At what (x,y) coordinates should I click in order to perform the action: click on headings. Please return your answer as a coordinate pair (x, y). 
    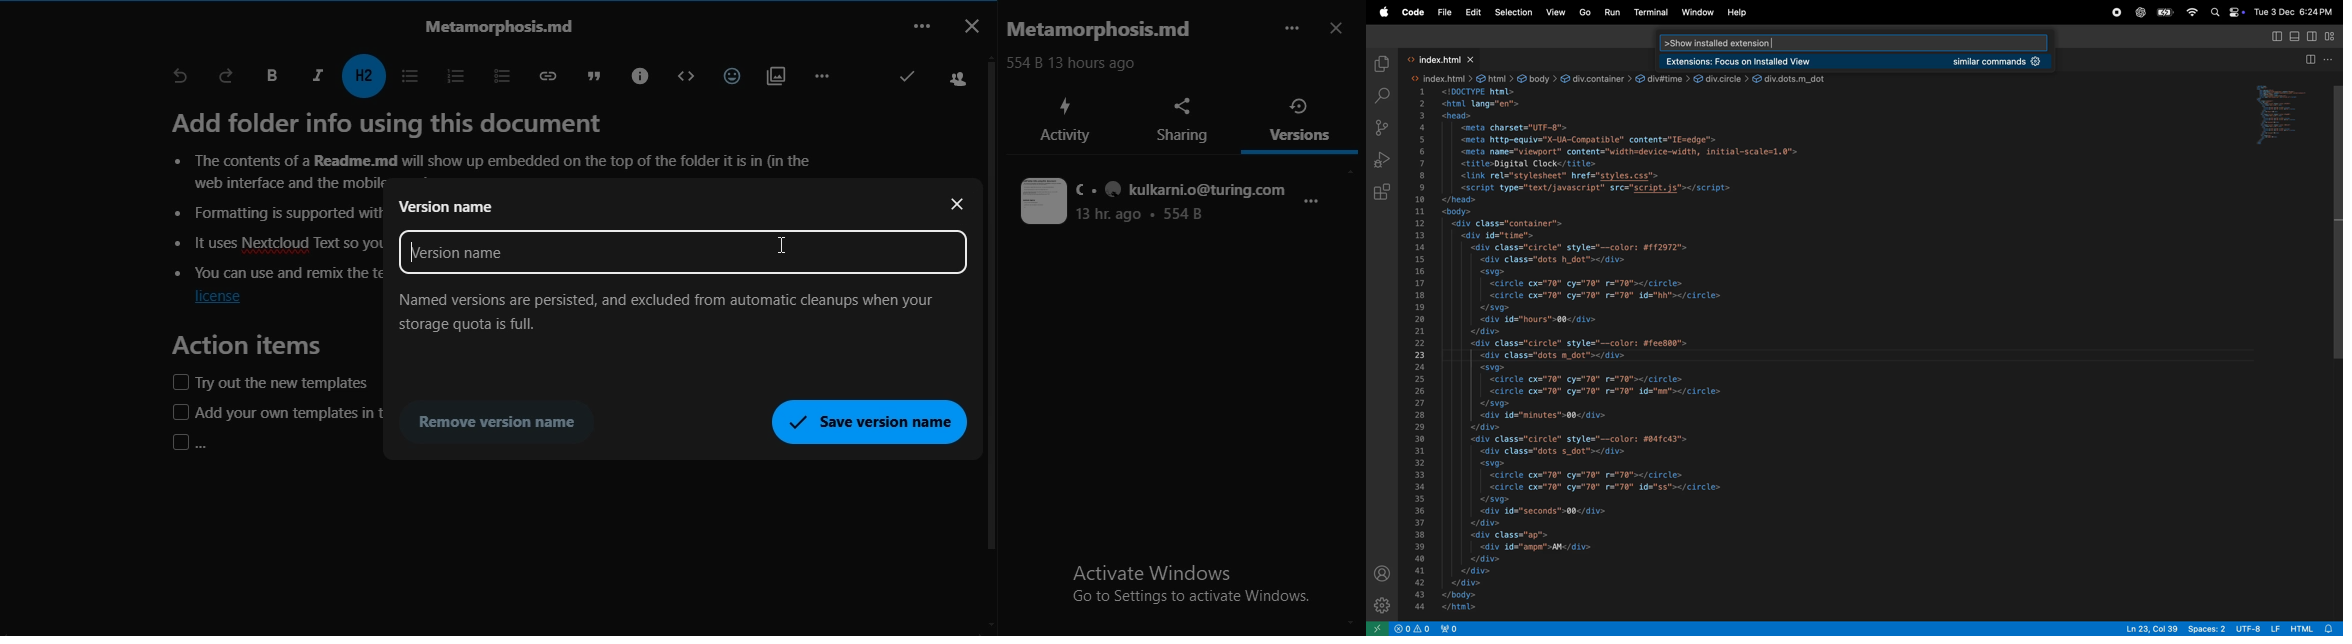
    Looking at the image, I should click on (366, 76).